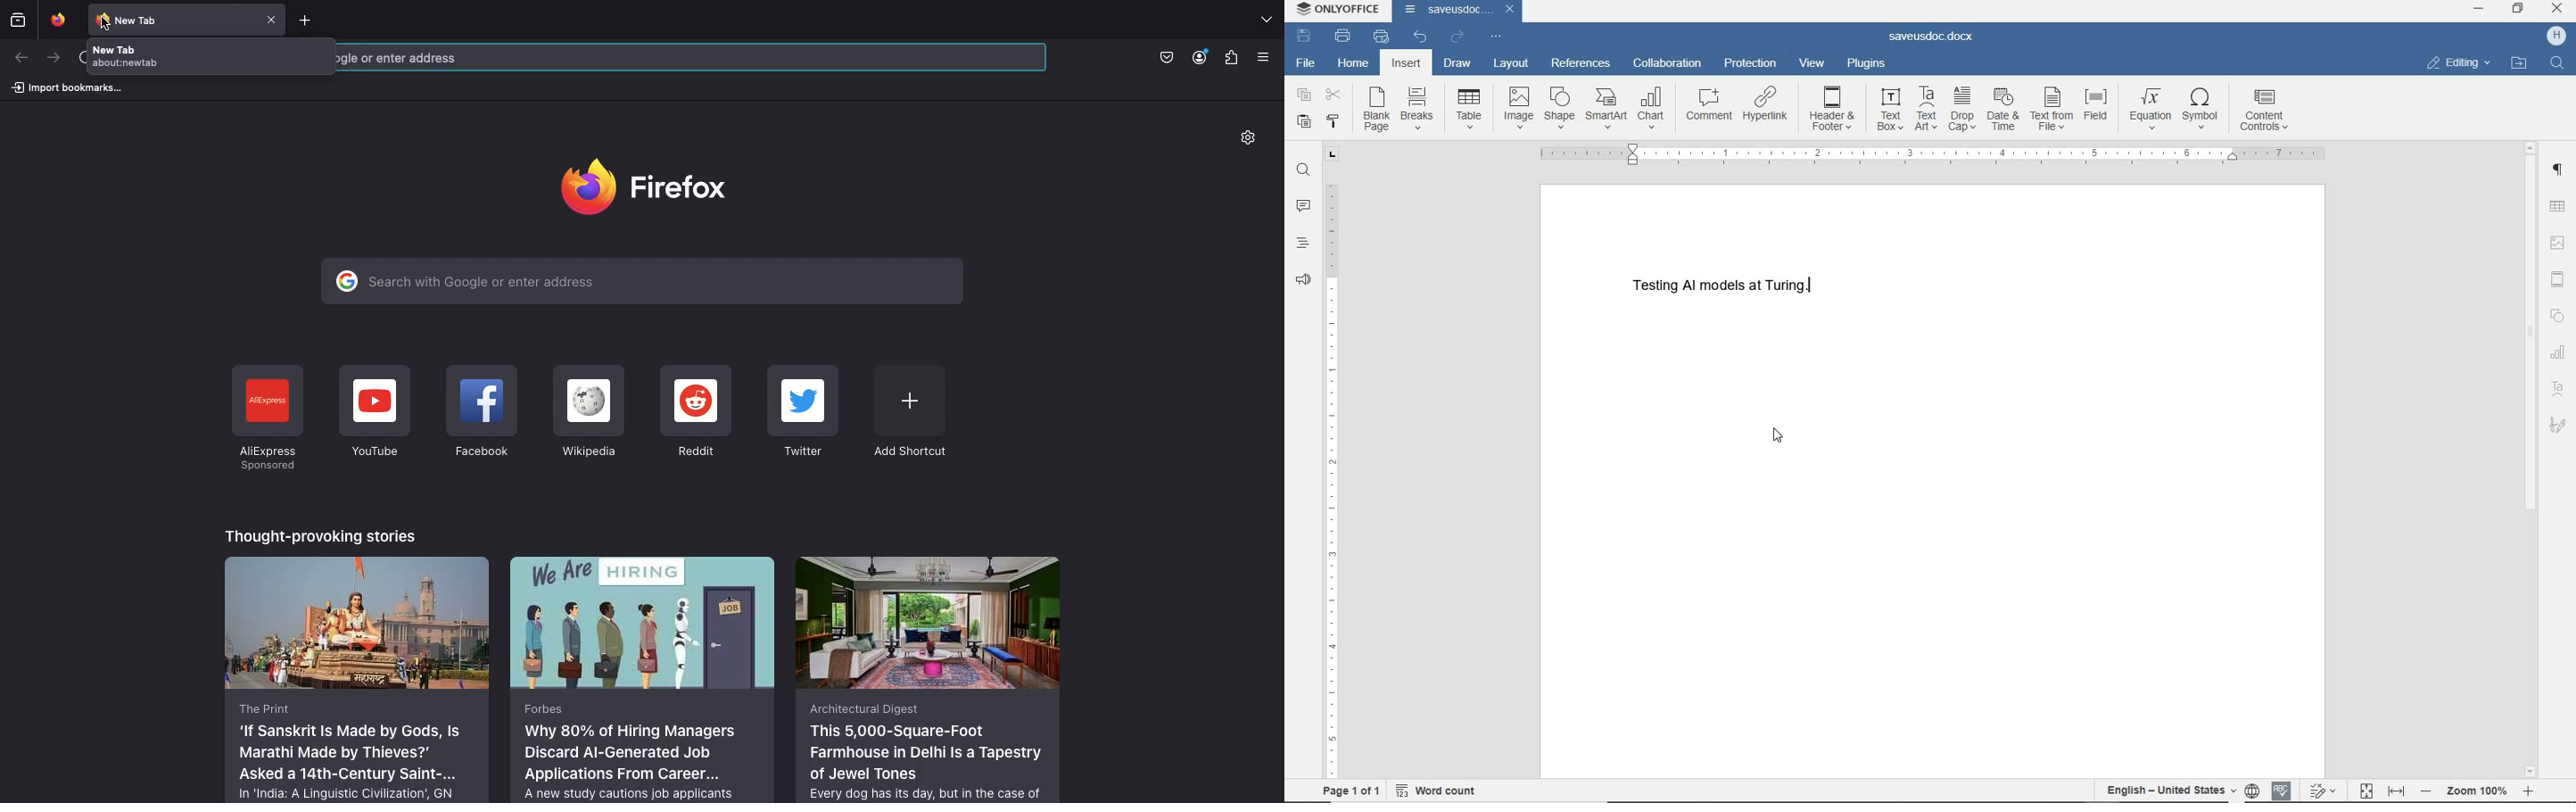 This screenshot has width=2576, height=812. I want to click on Fit to page, so click(2366, 791).